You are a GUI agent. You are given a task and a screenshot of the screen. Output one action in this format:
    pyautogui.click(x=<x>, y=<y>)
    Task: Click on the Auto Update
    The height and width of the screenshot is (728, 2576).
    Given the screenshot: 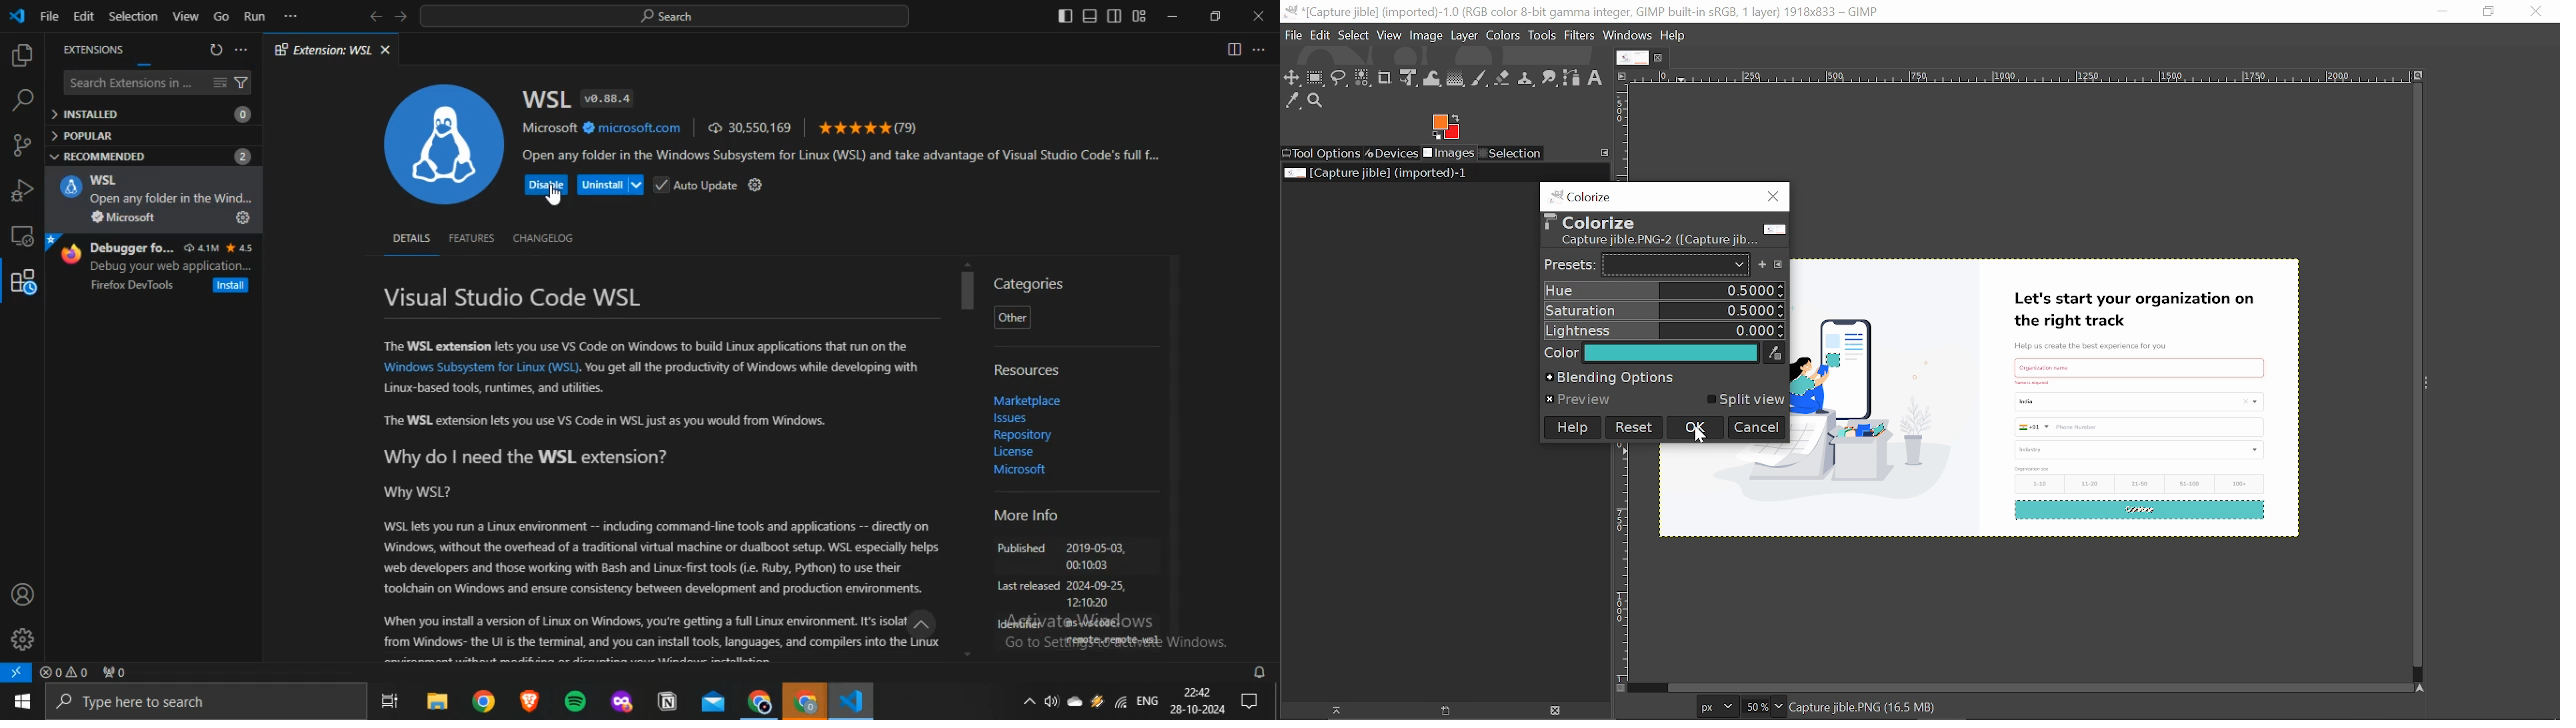 What is the action you would take?
    pyautogui.click(x=697, y=184)
    